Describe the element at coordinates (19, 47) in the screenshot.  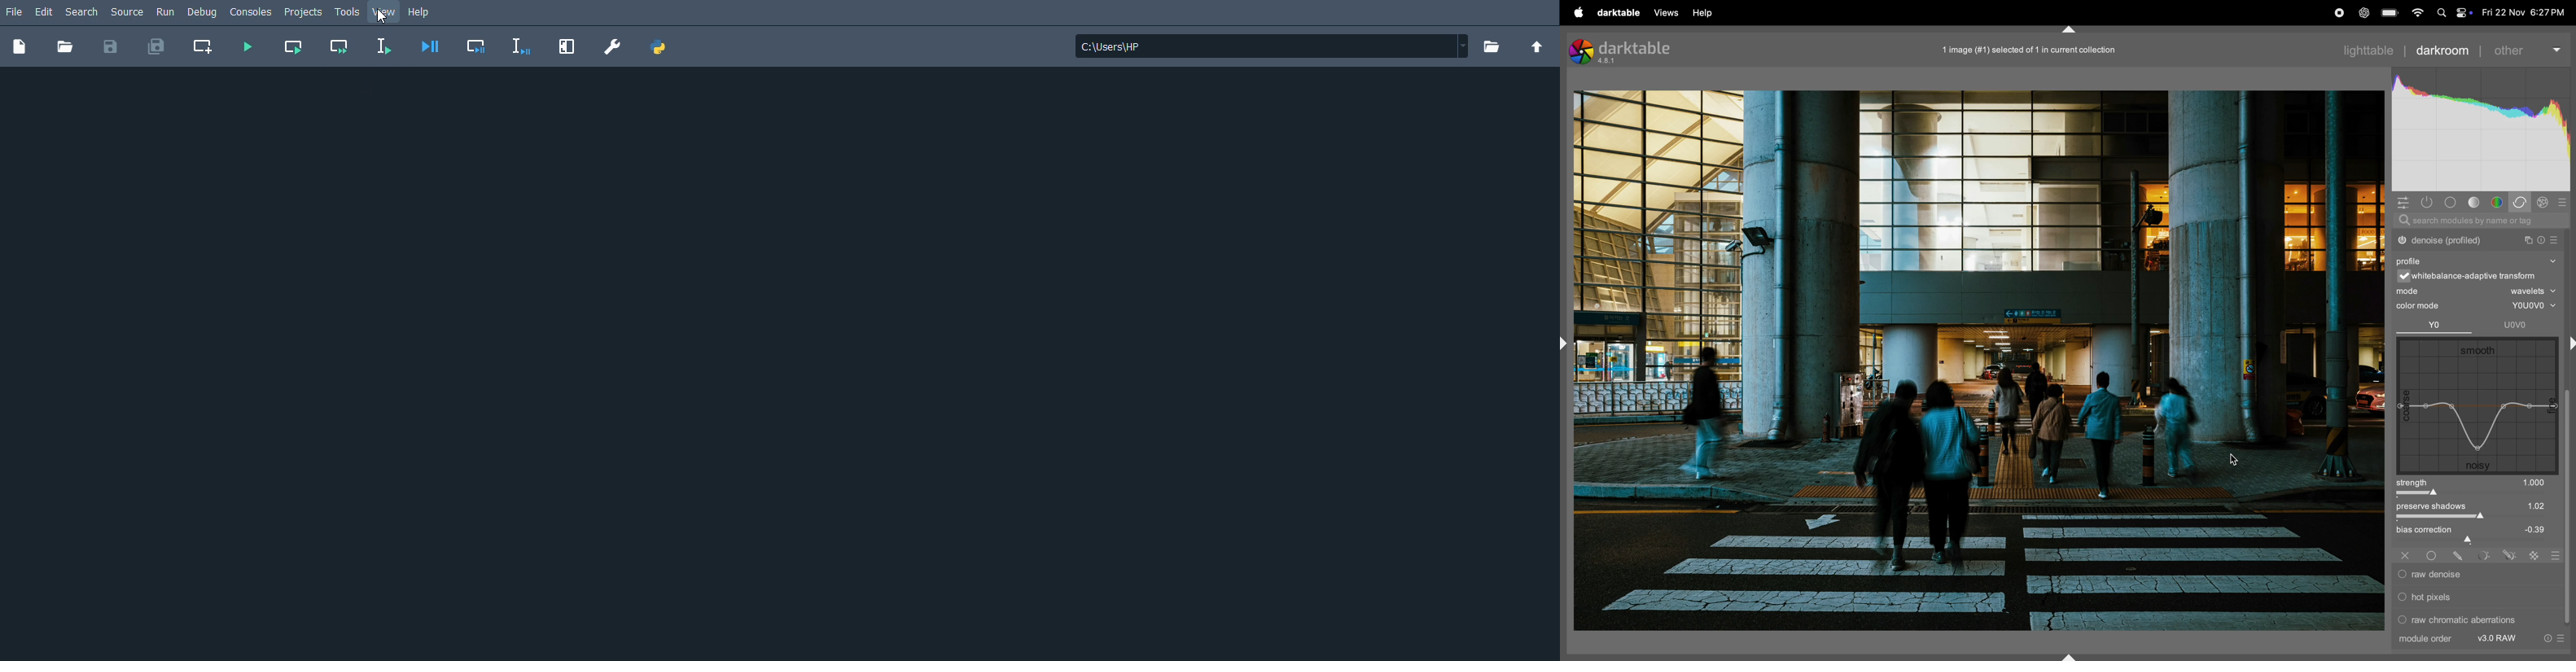
I see `New file` at that location.